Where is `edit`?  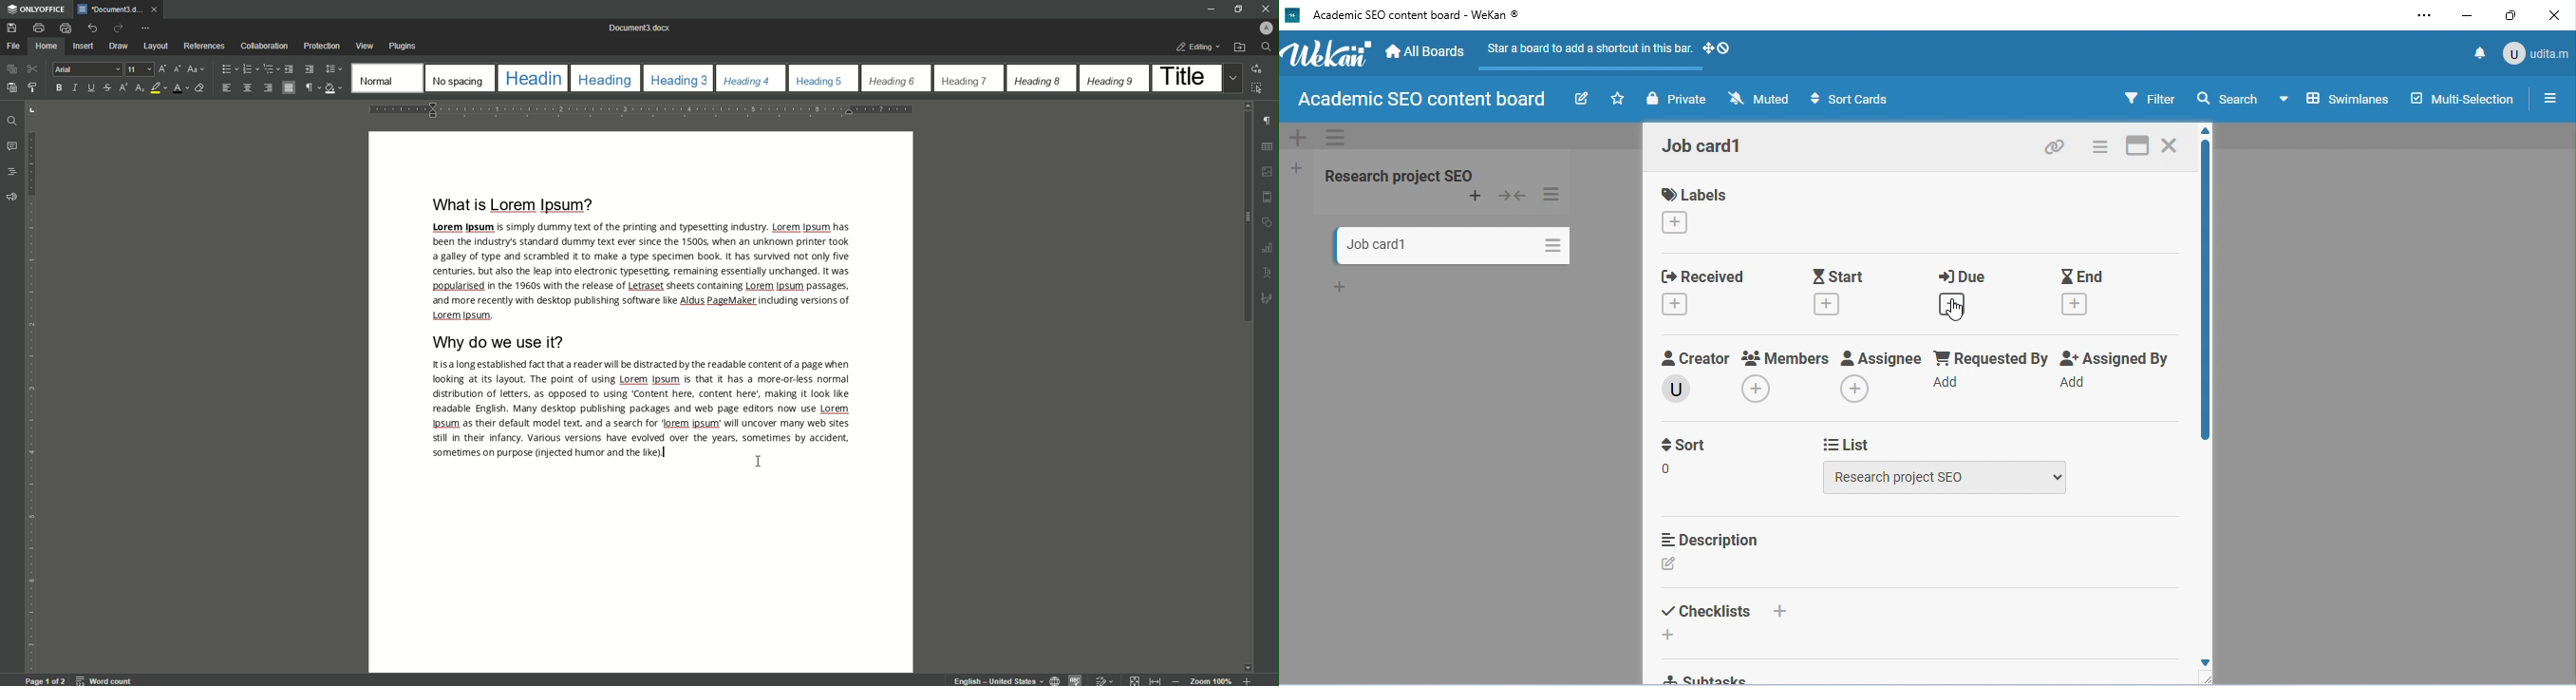
edit is located at coordinates (1582, 99).